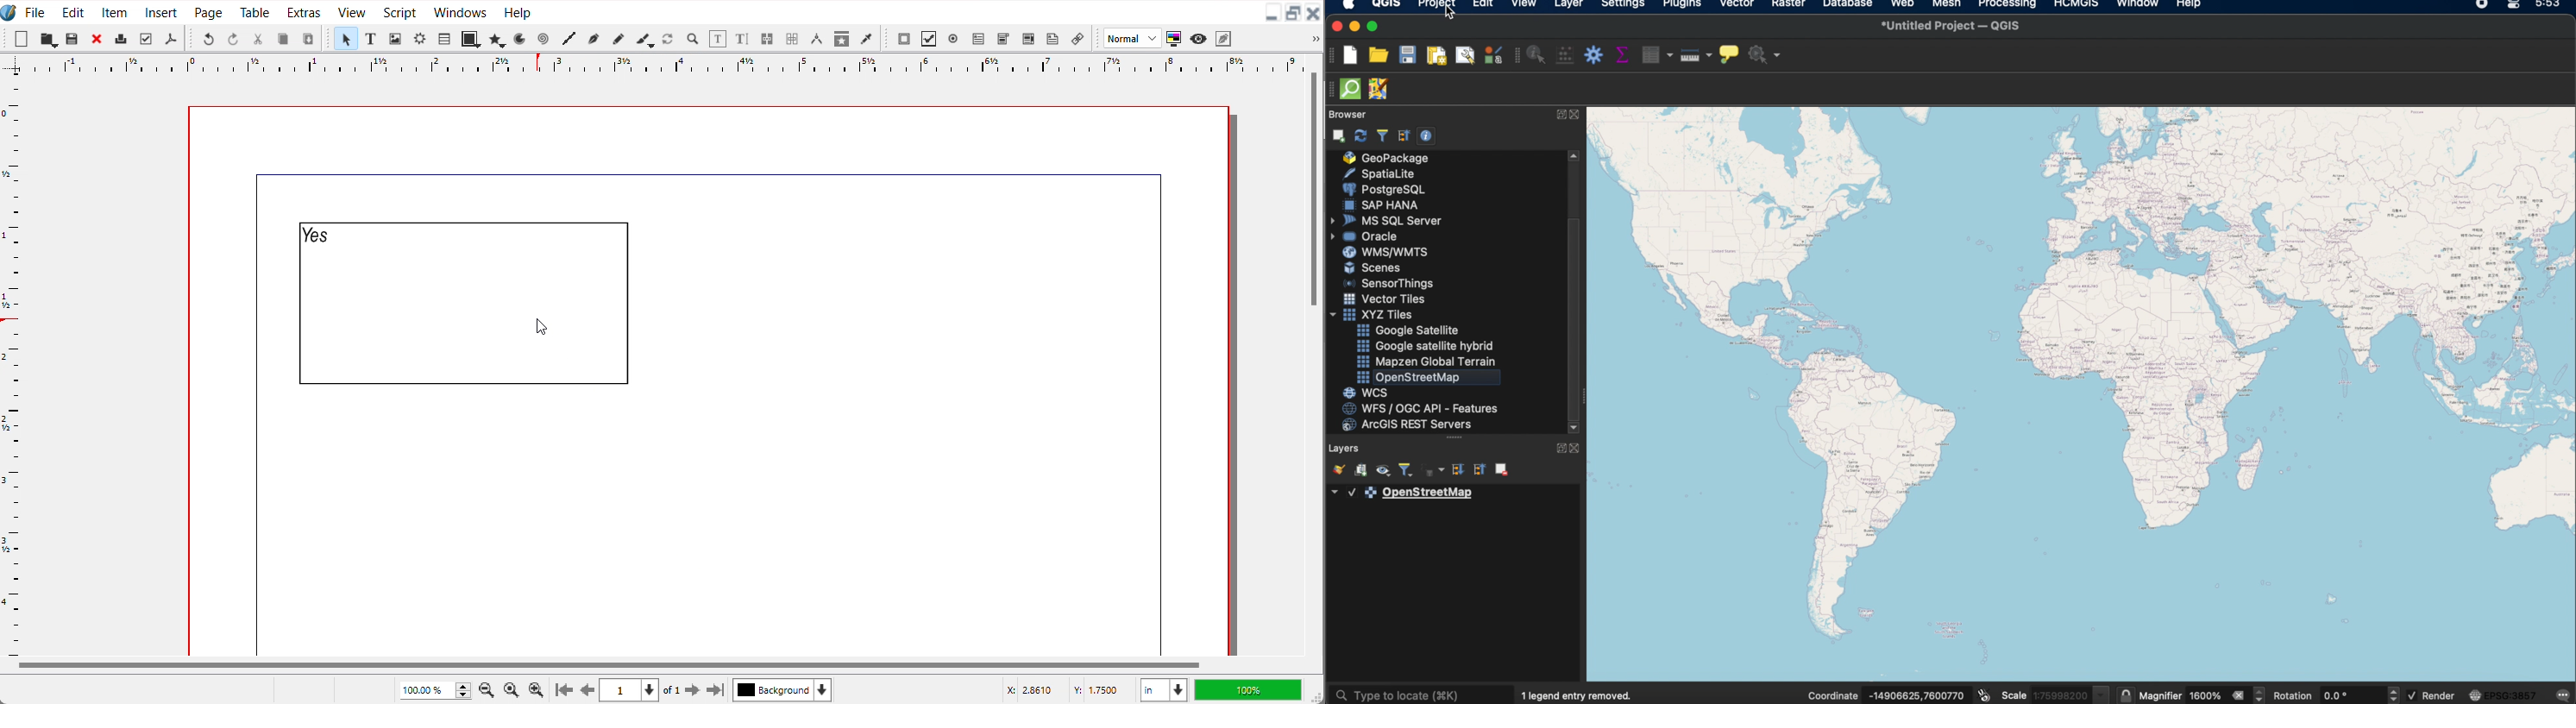 This screenshot has height=728, width=2576. I want to click on Text Annotation, so click(1052, 39).